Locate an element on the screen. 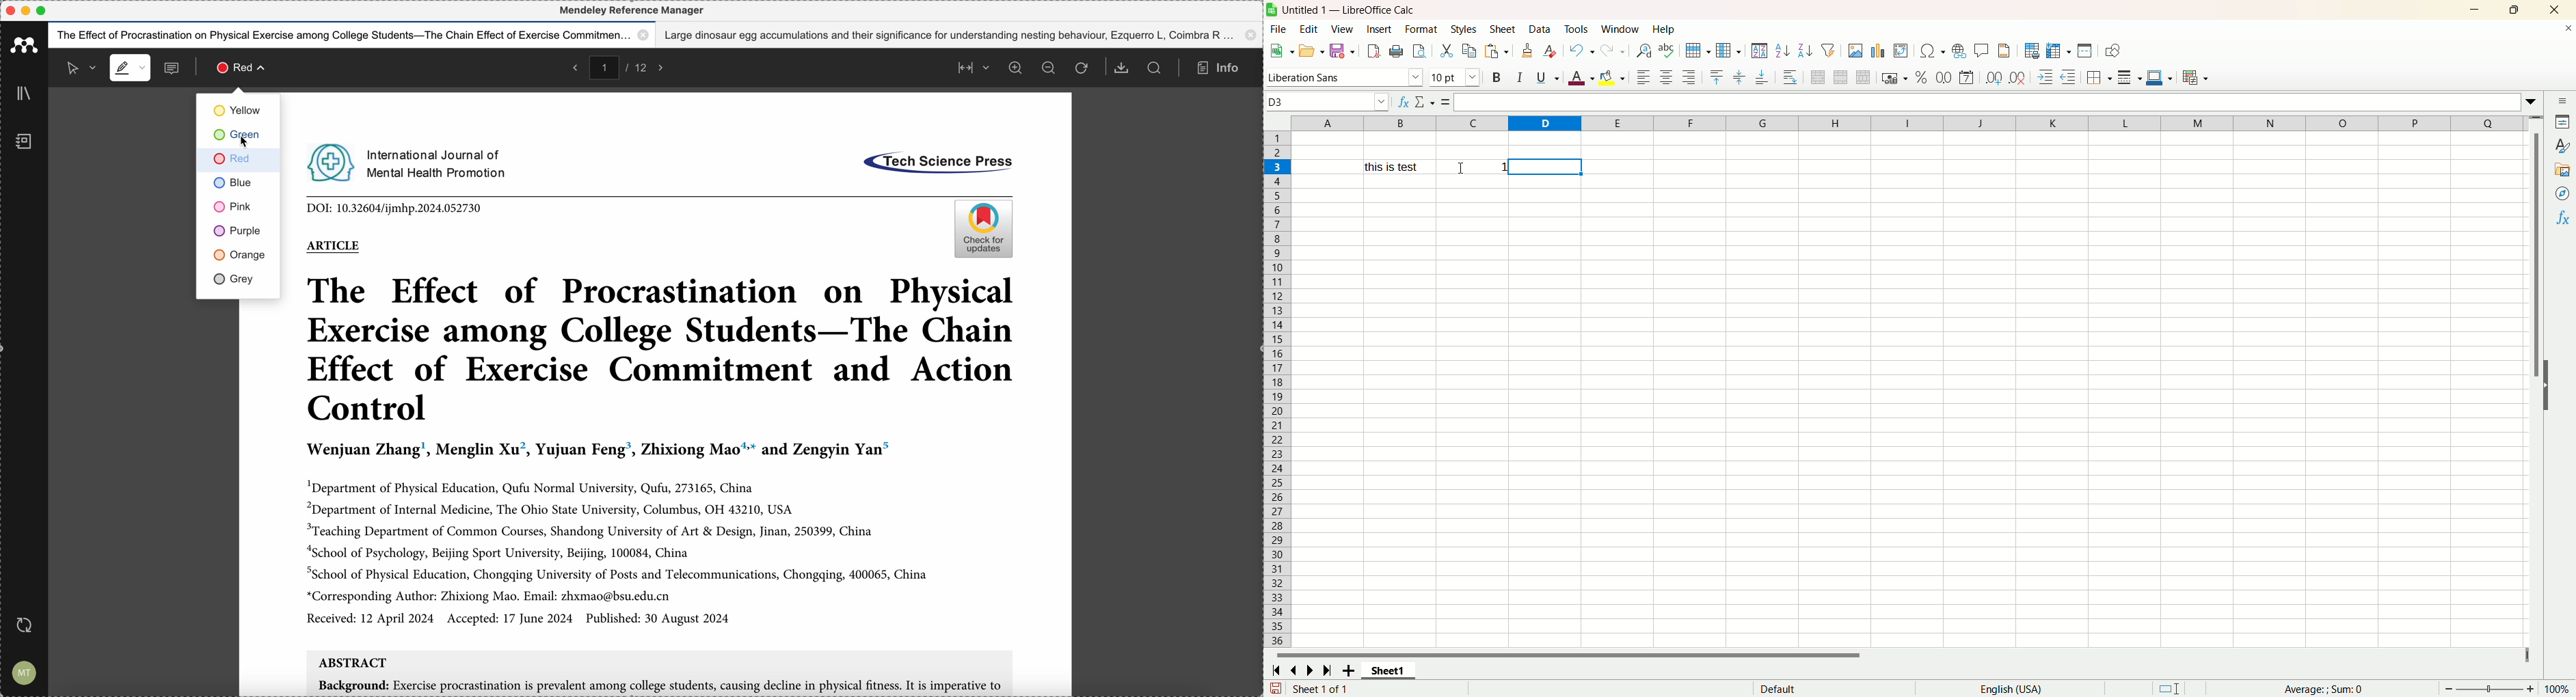 The width and height of the screenshot is (2576, 700). borders is located at coordinates (2100, 76).